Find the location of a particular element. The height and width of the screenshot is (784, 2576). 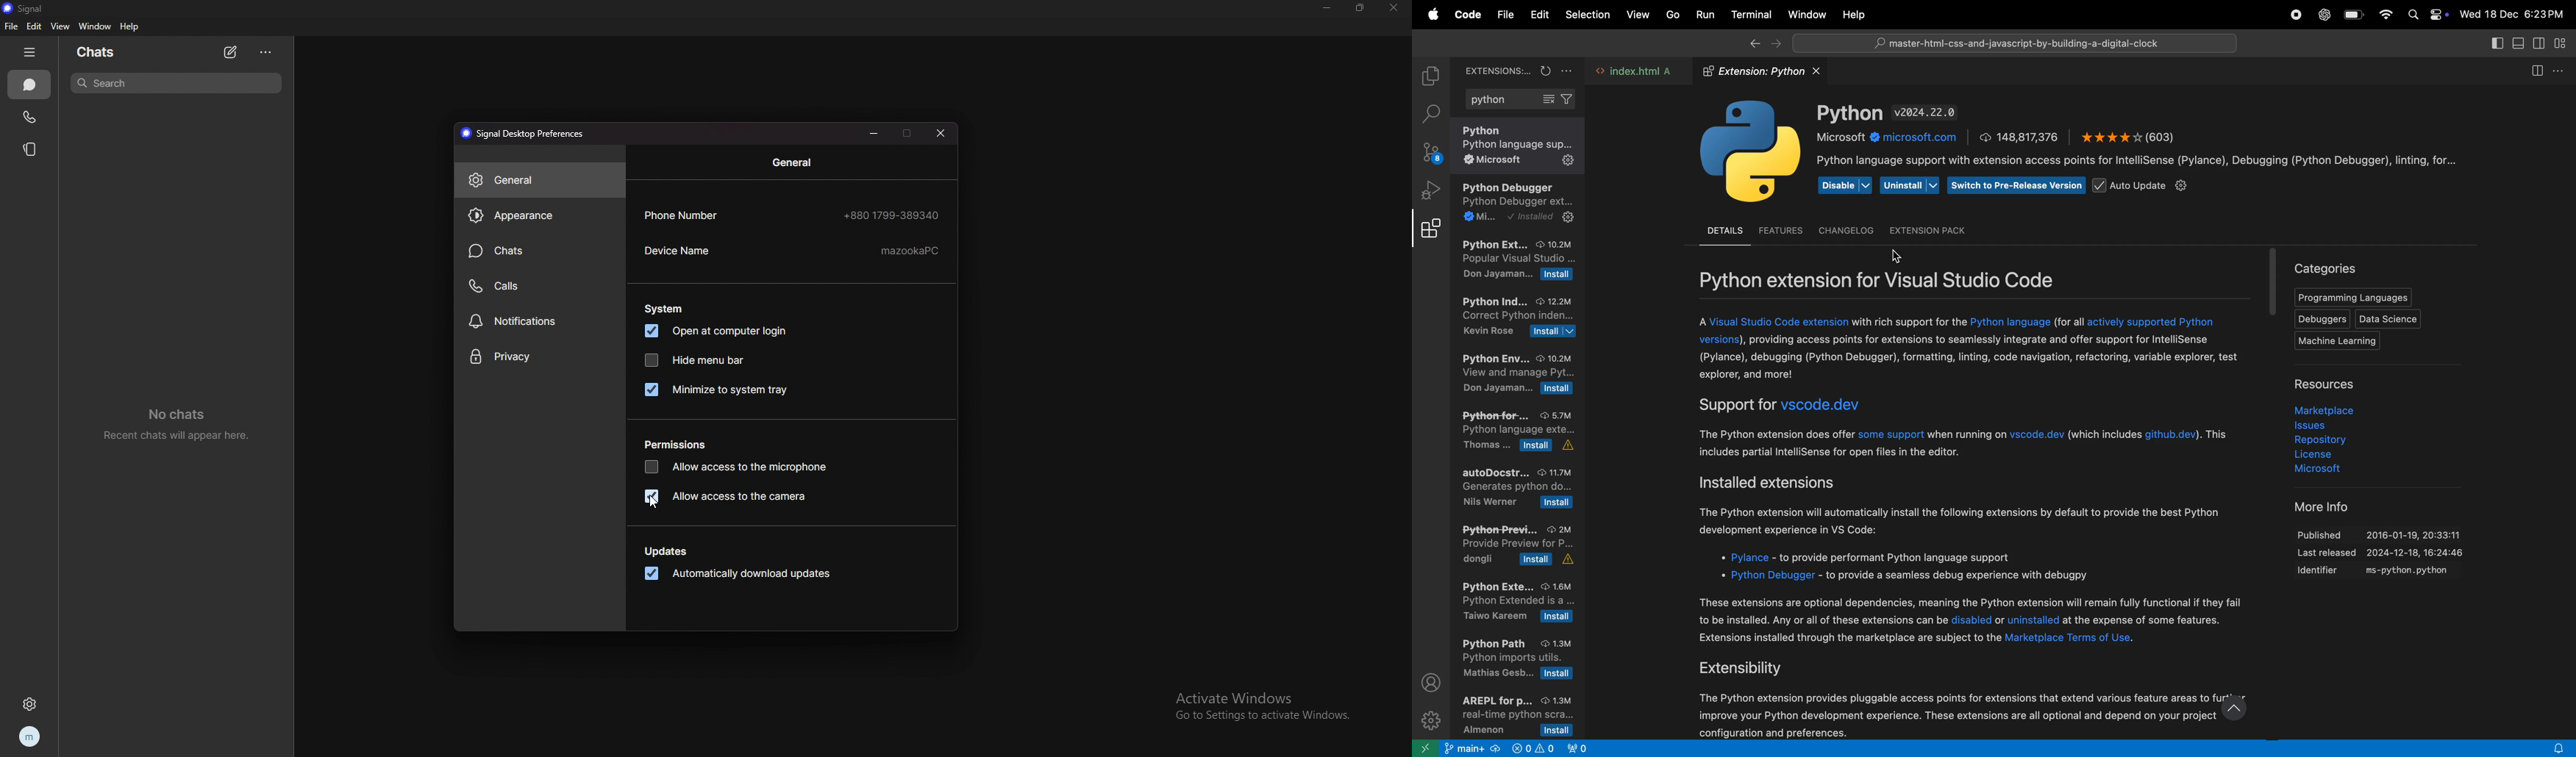

privacy is located at coordinates (539, 358).